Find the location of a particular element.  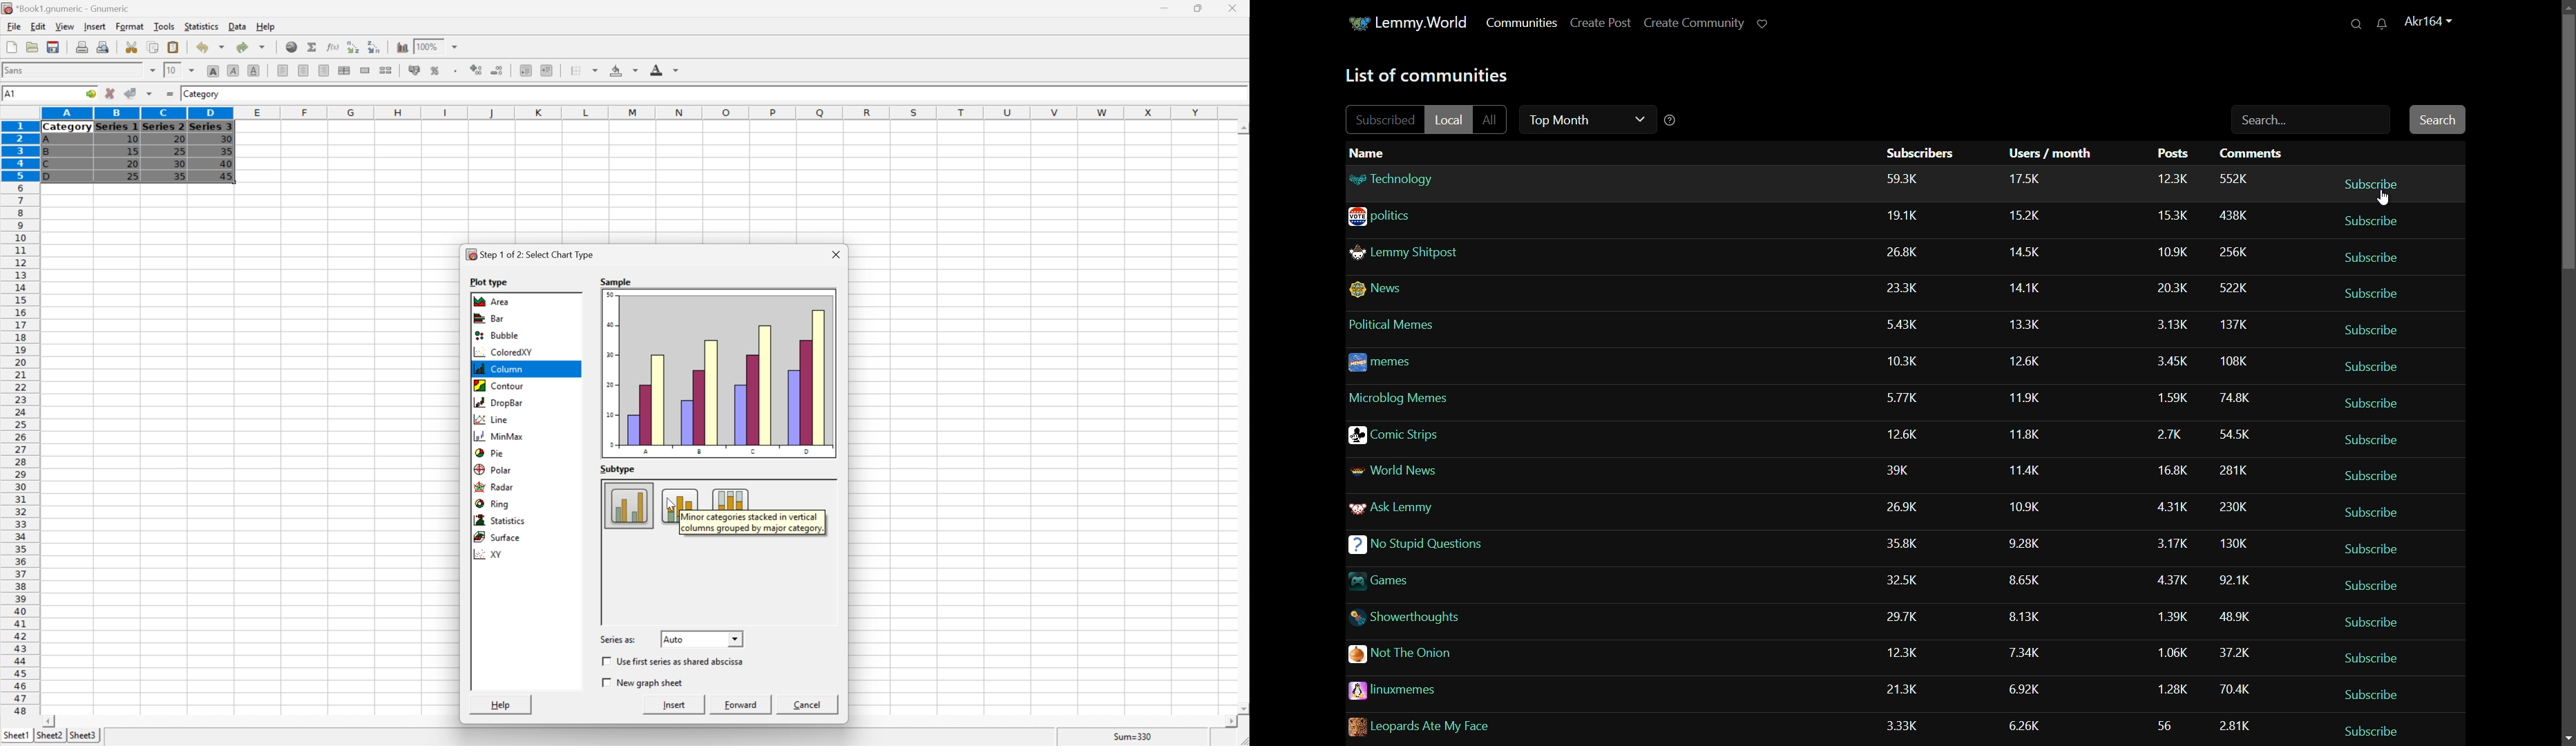

subscribers is located at coordinates (1906, 475).